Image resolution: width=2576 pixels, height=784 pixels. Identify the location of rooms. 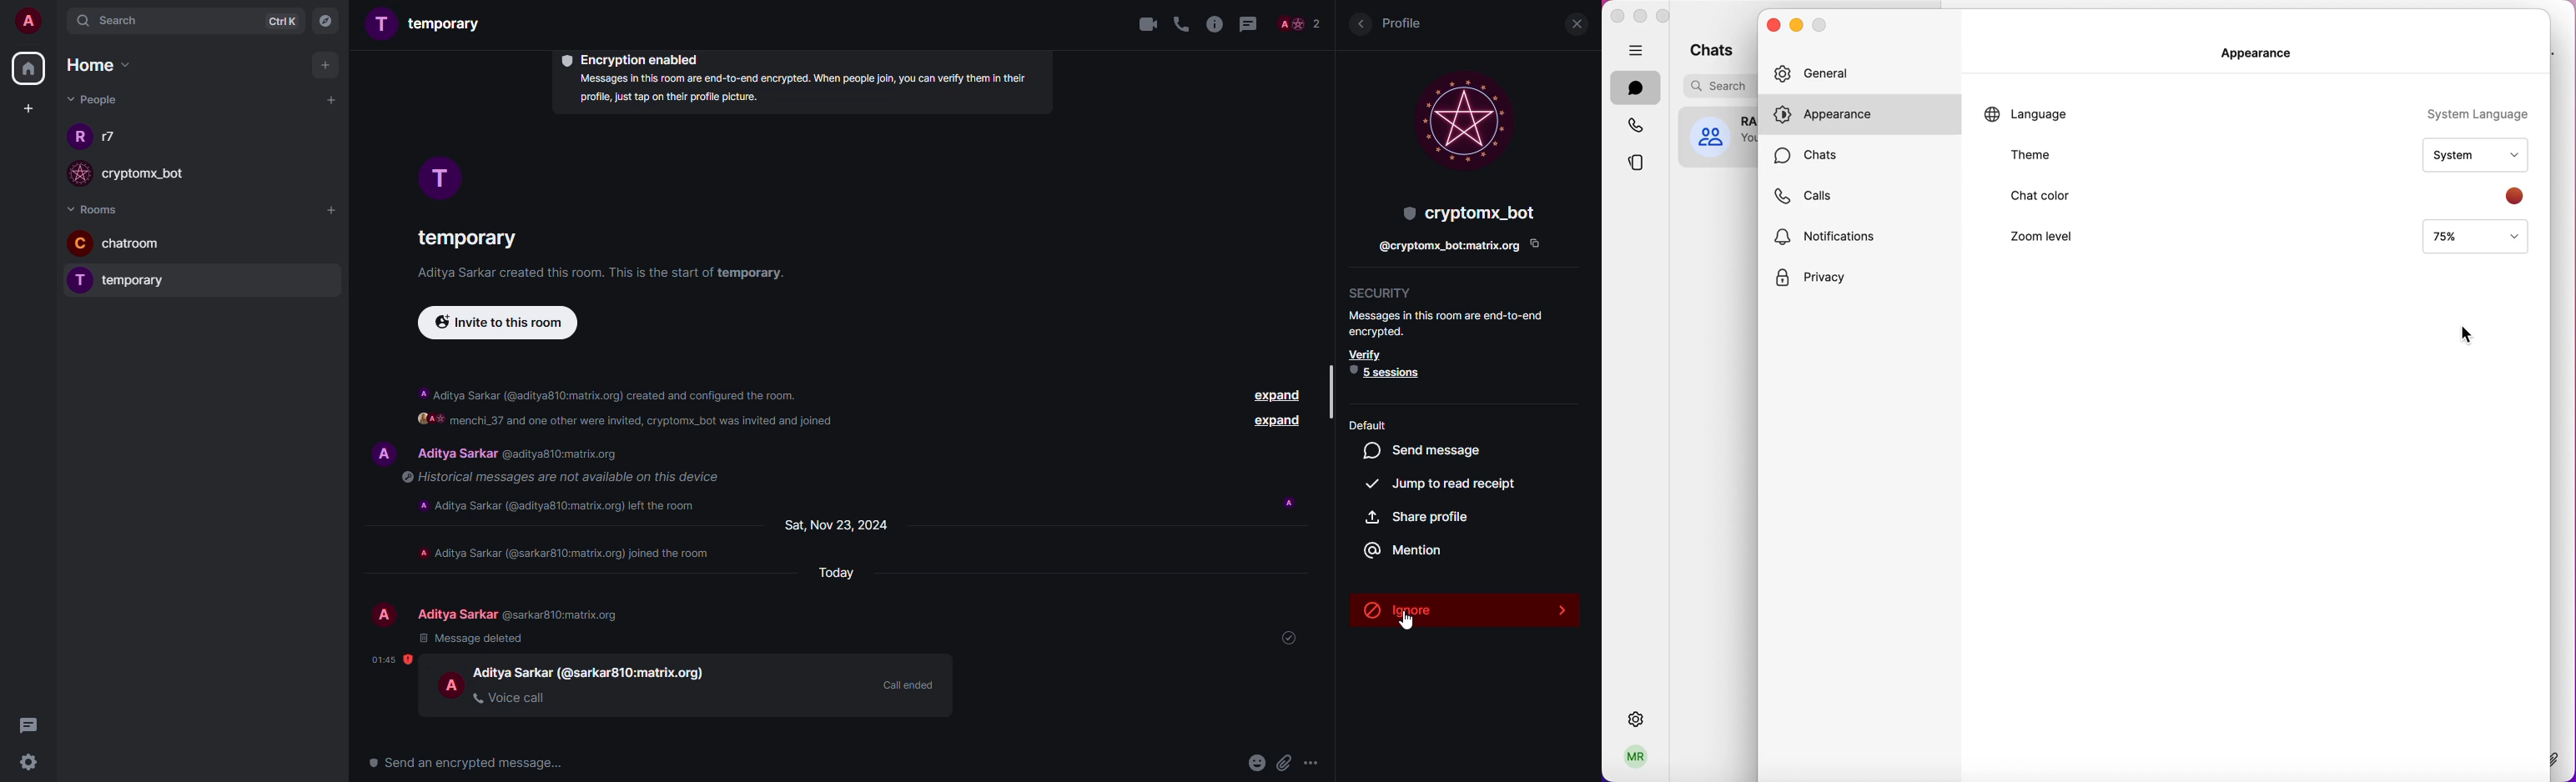
(98, 208).